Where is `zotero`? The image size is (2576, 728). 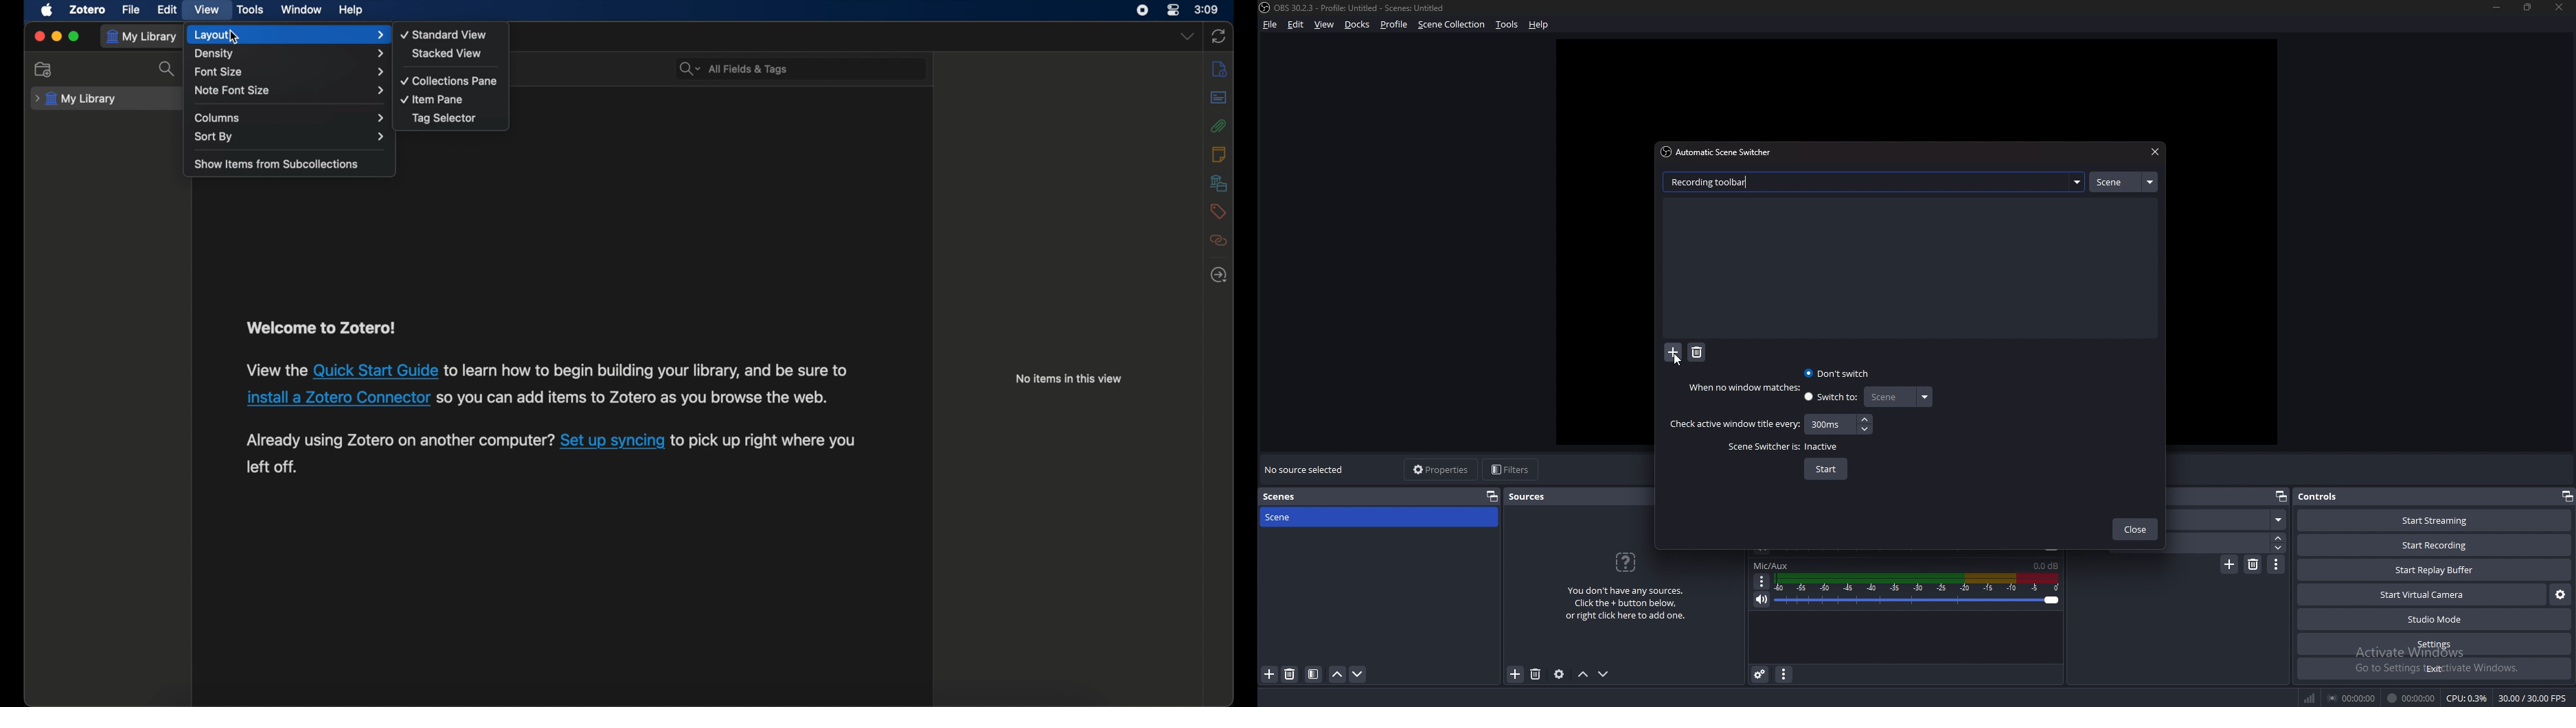
zotero is located at coordinates (86, 9).